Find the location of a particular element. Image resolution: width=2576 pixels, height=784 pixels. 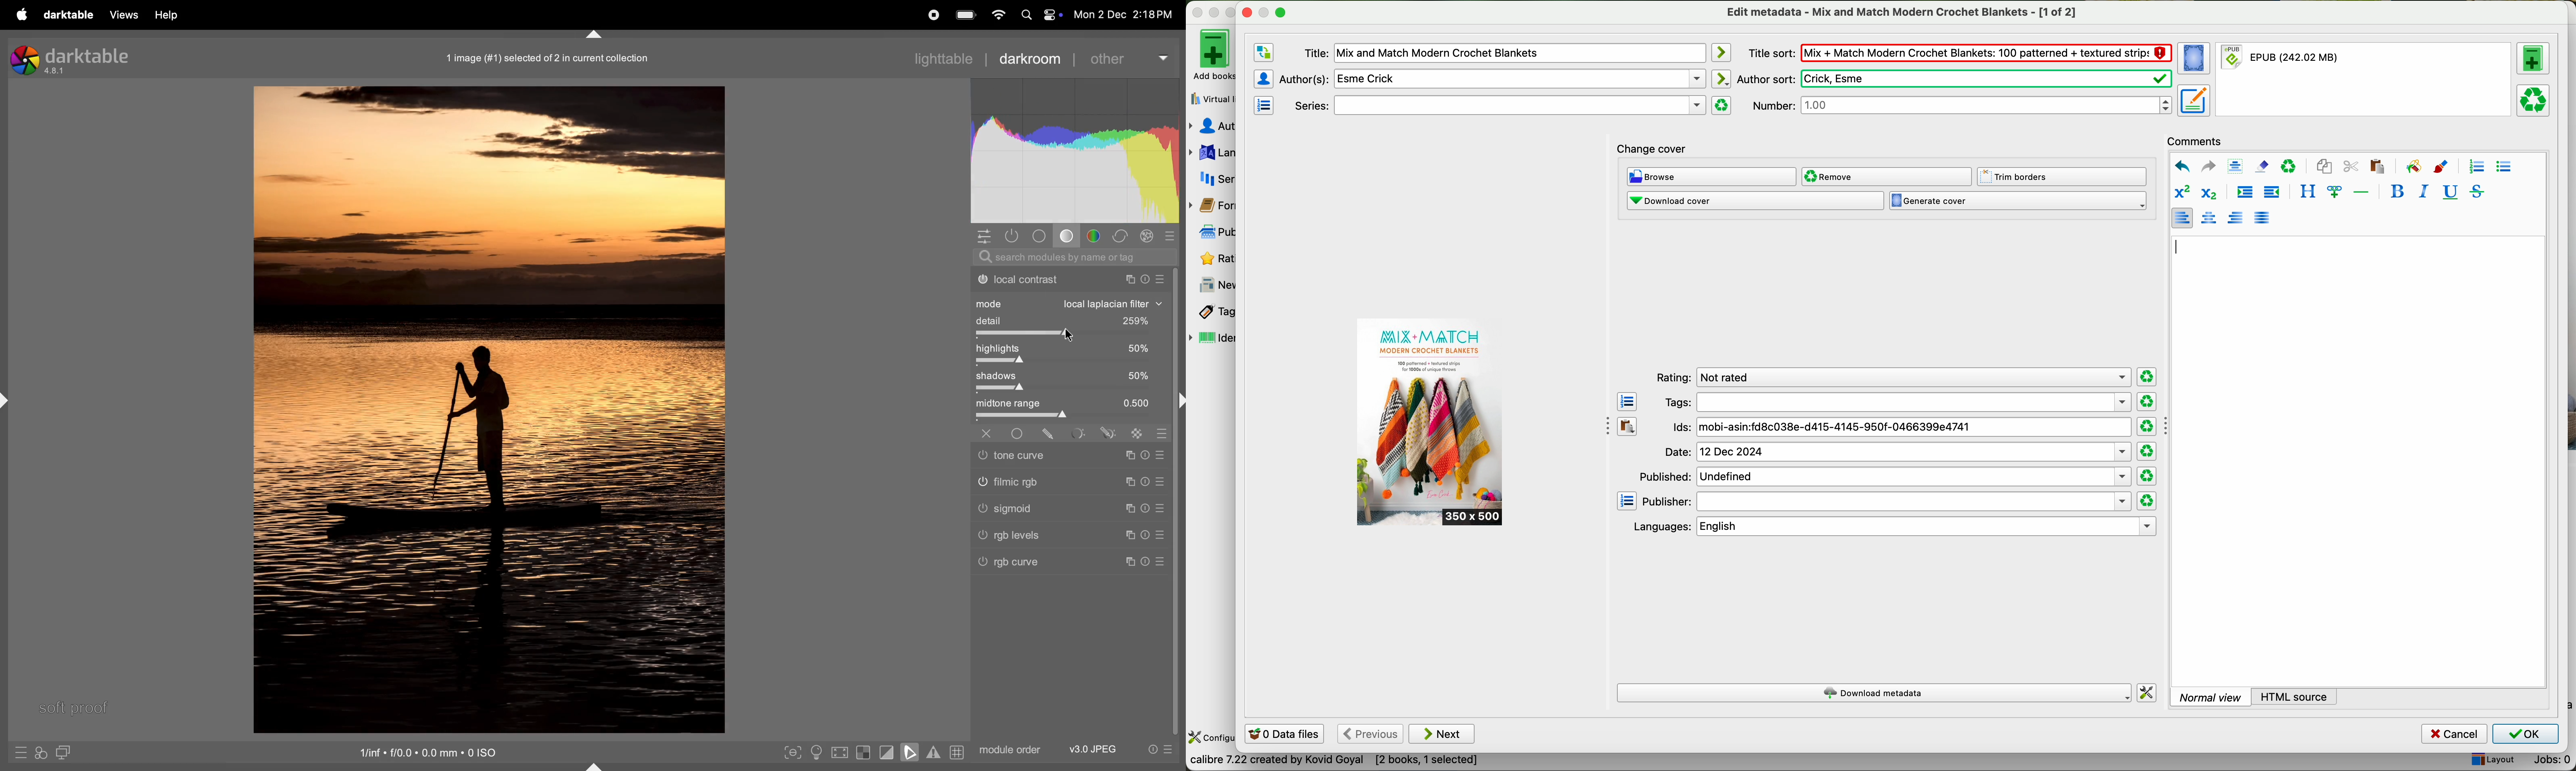

toggle high quality processing is located at coordinates (838, 752).